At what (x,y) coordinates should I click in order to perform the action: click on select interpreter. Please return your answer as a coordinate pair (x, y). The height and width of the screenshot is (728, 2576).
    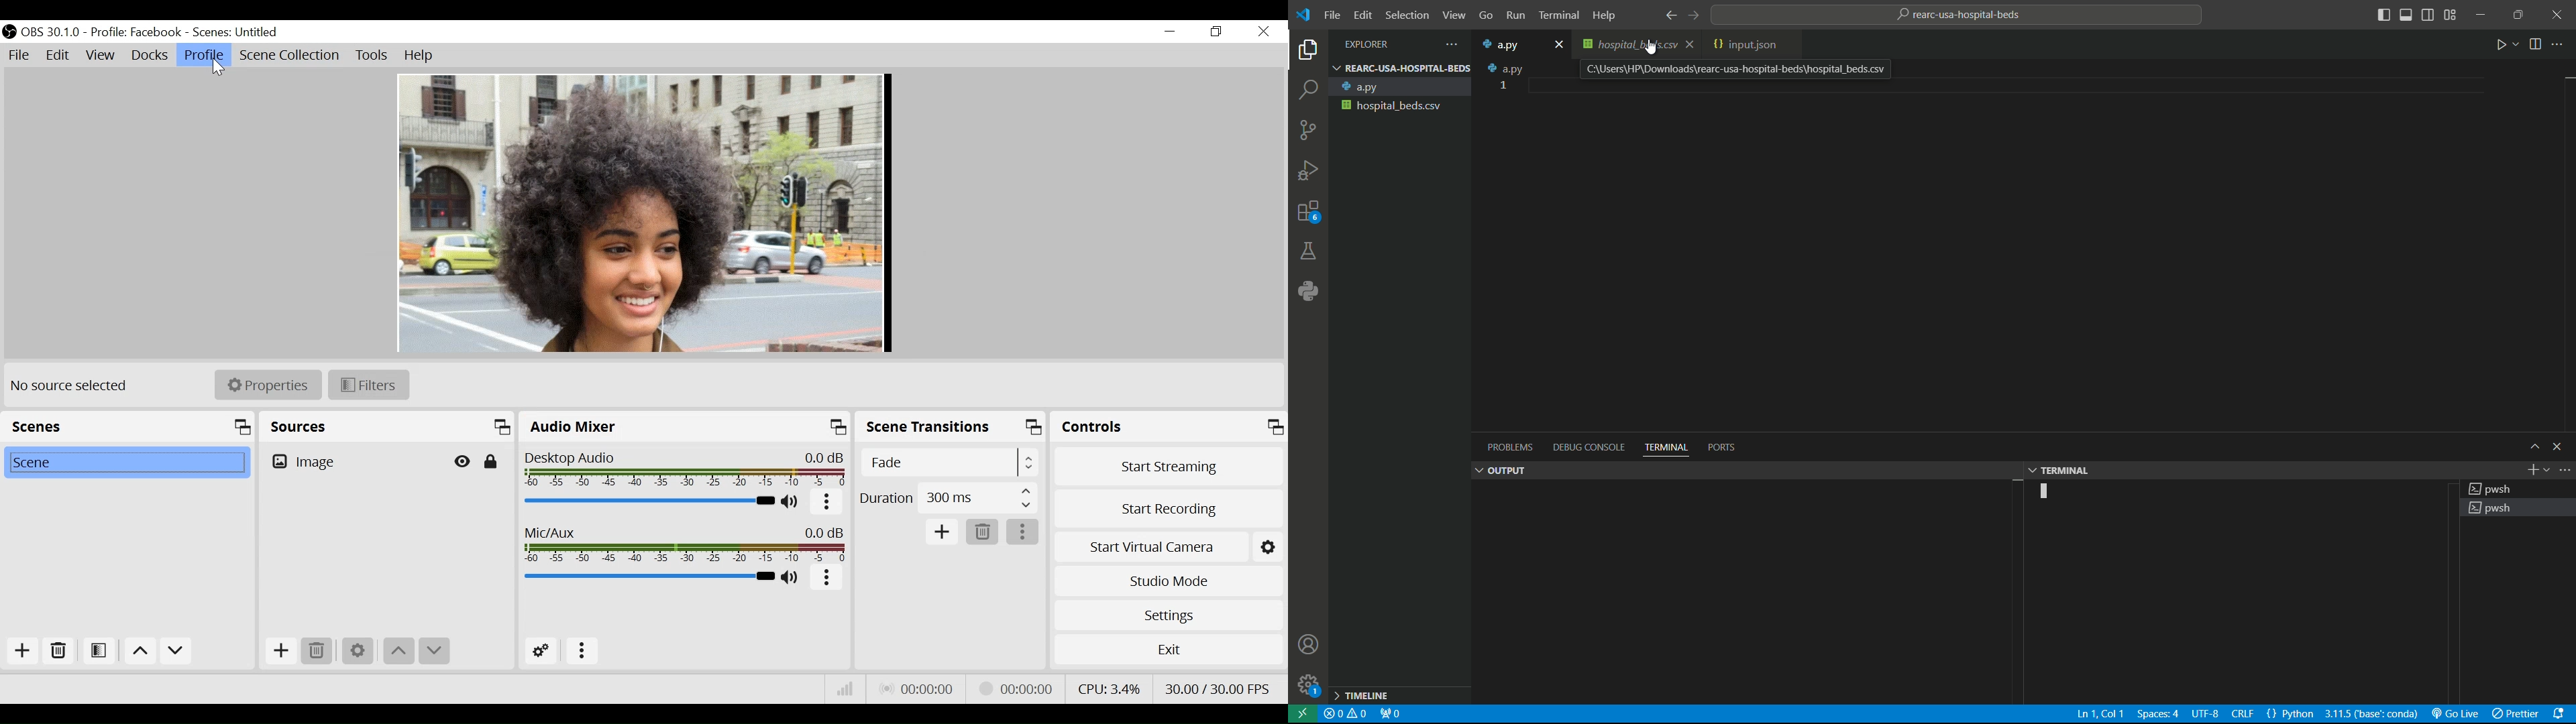
    Looking at the image, I should click on (2370, 715).